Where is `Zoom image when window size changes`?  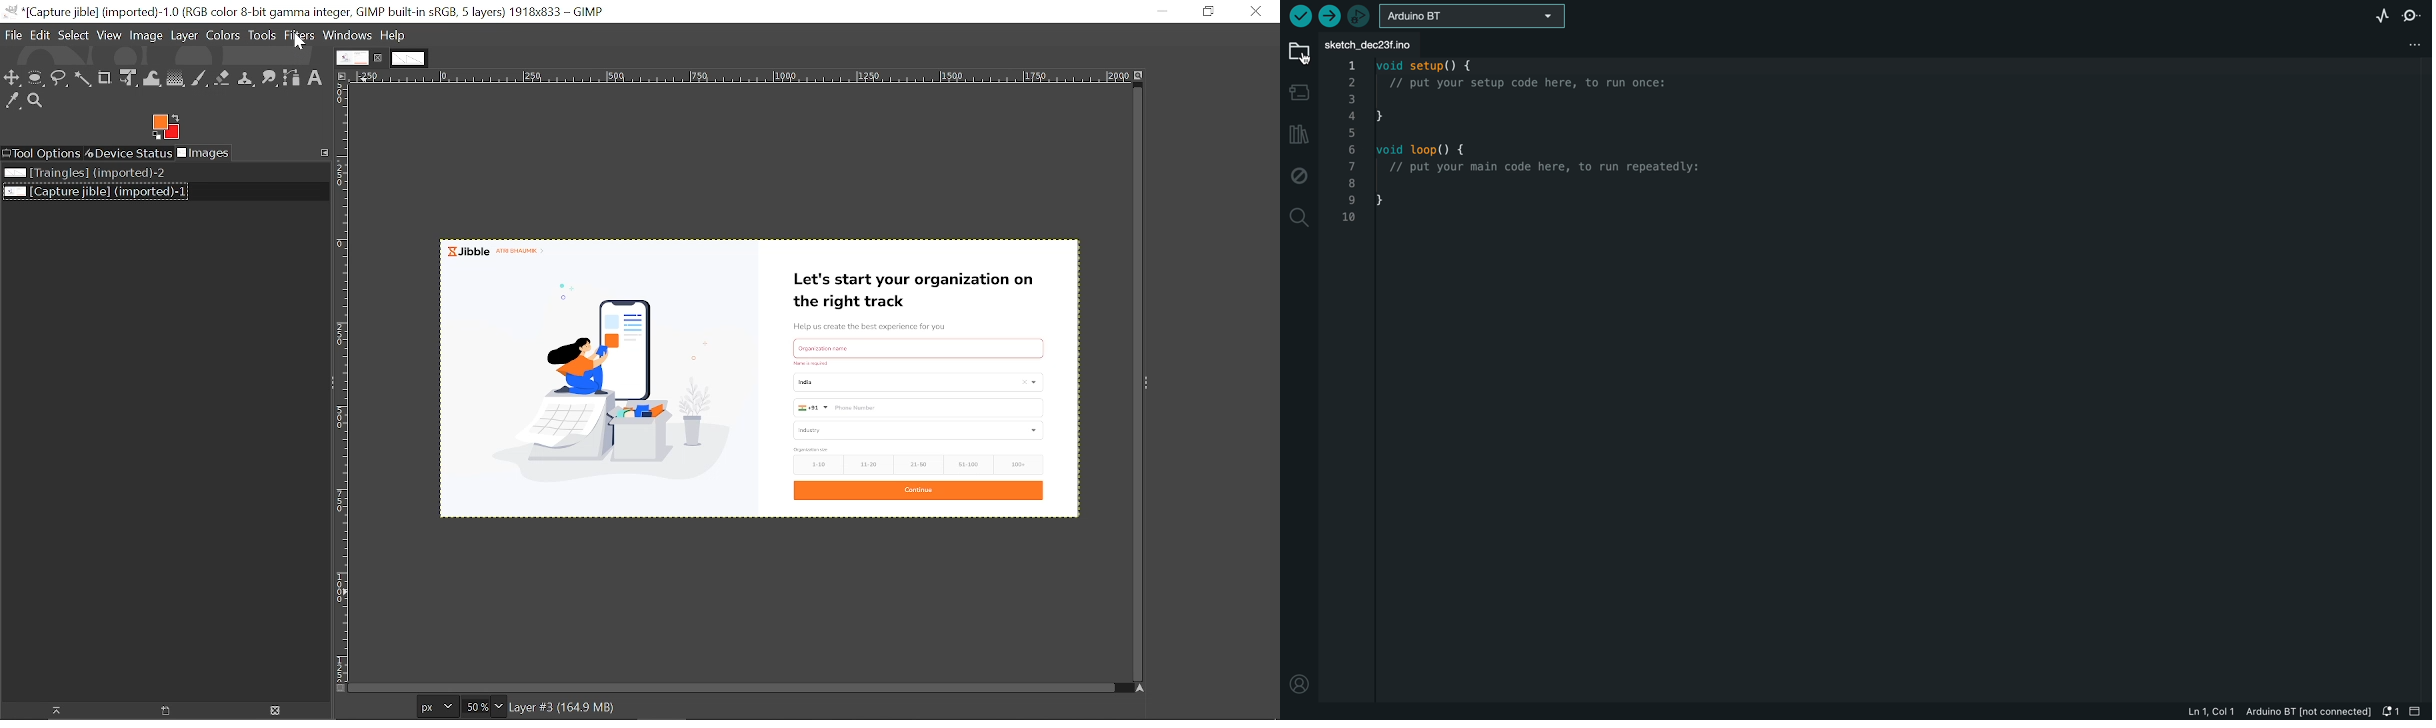 Zoom image when window size changes is located at coordinates (1141, 79).